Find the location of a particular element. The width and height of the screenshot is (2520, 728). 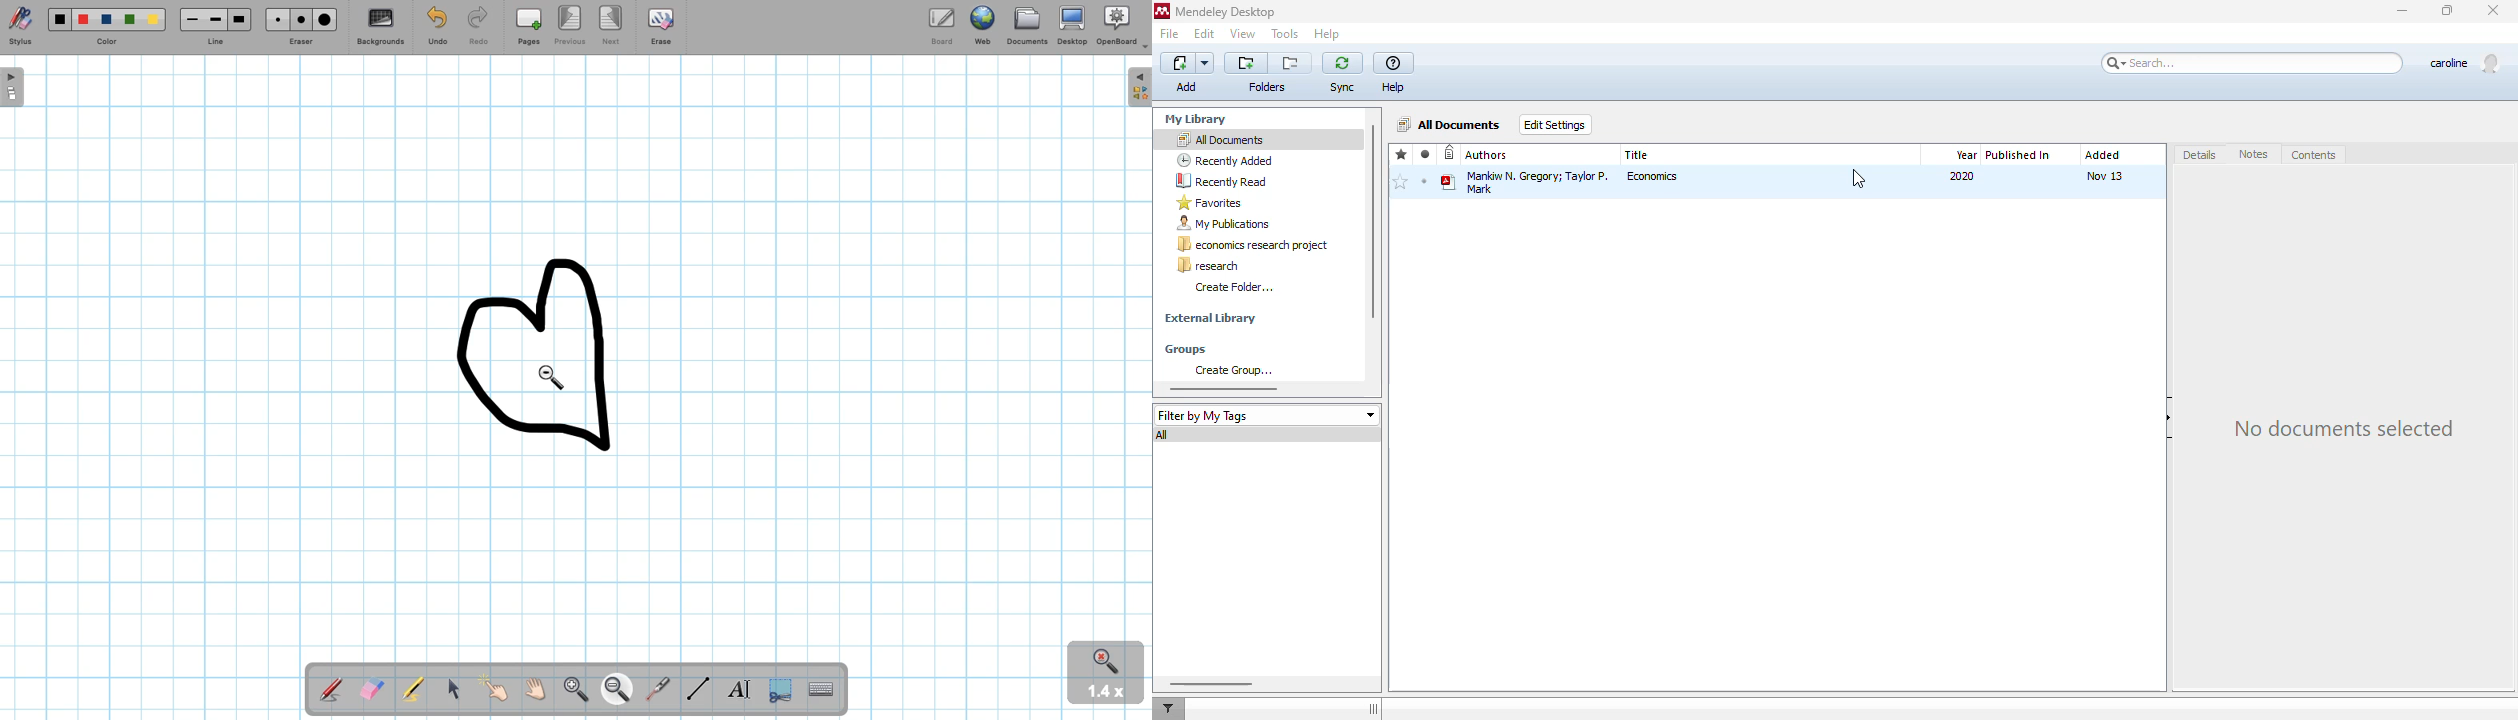

details is located at coordinates (2201, 156).